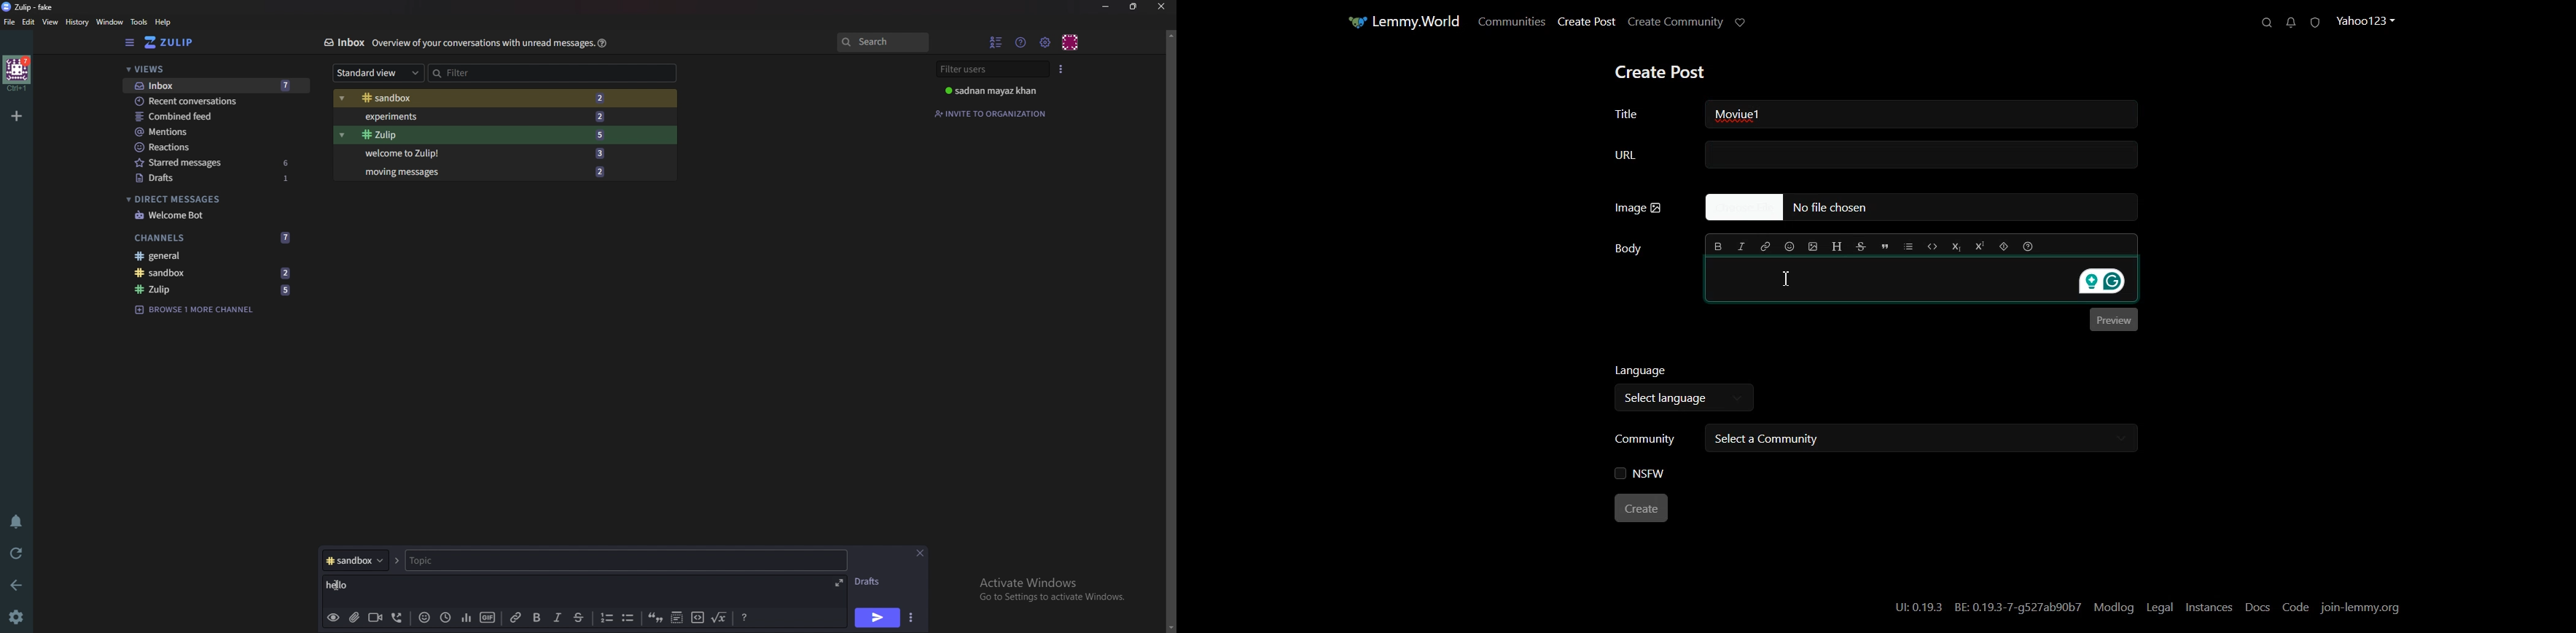 The image size is (2576, 644). I want to click on add file, so click(354, 618).